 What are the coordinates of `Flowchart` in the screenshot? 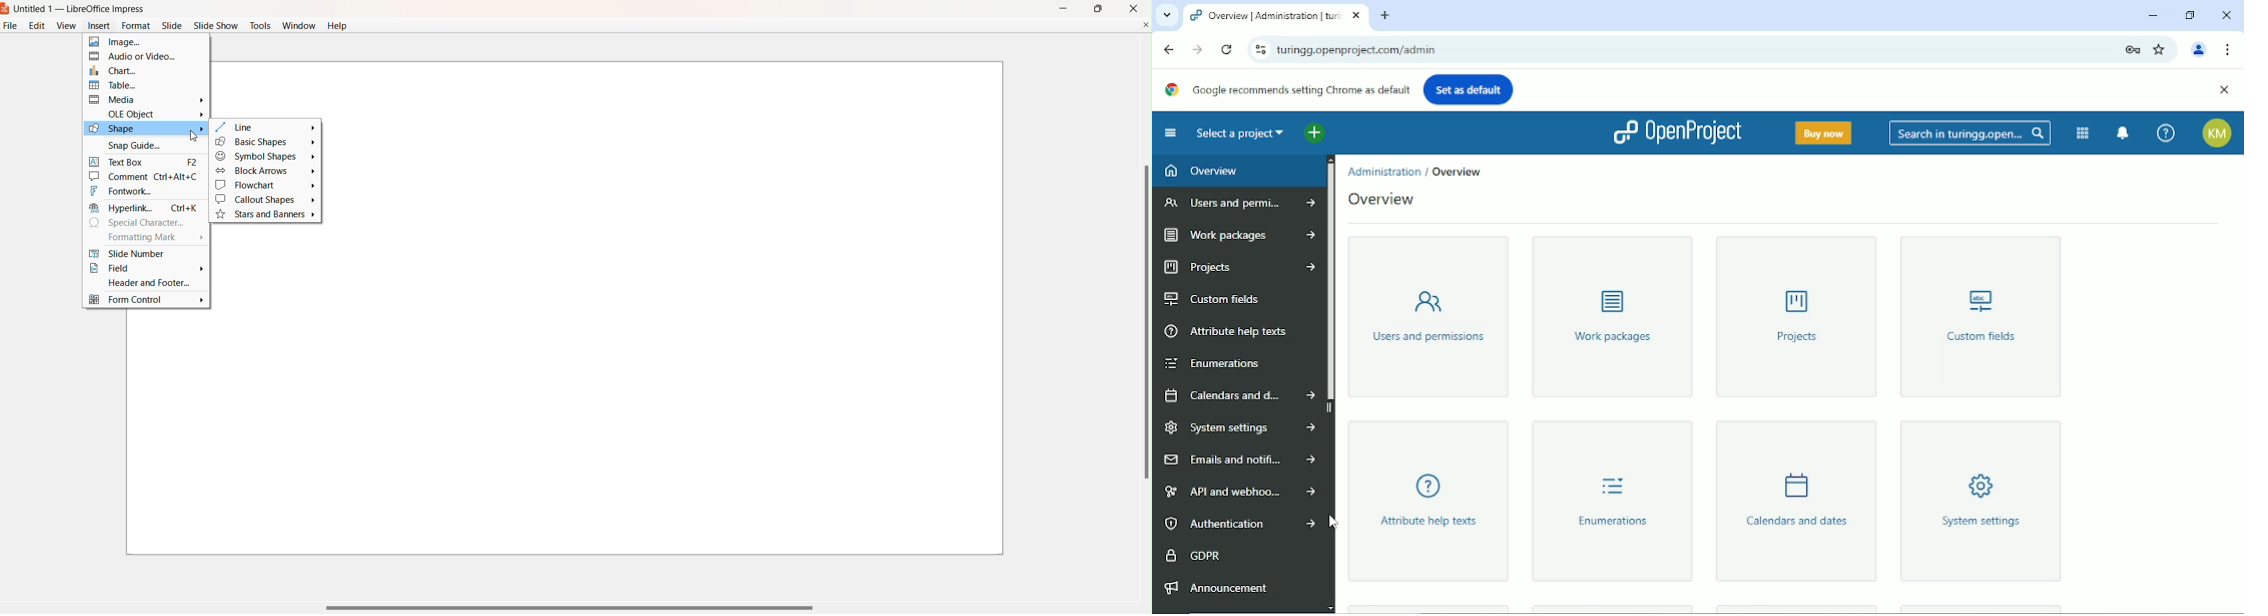 It's located at (265, 185).